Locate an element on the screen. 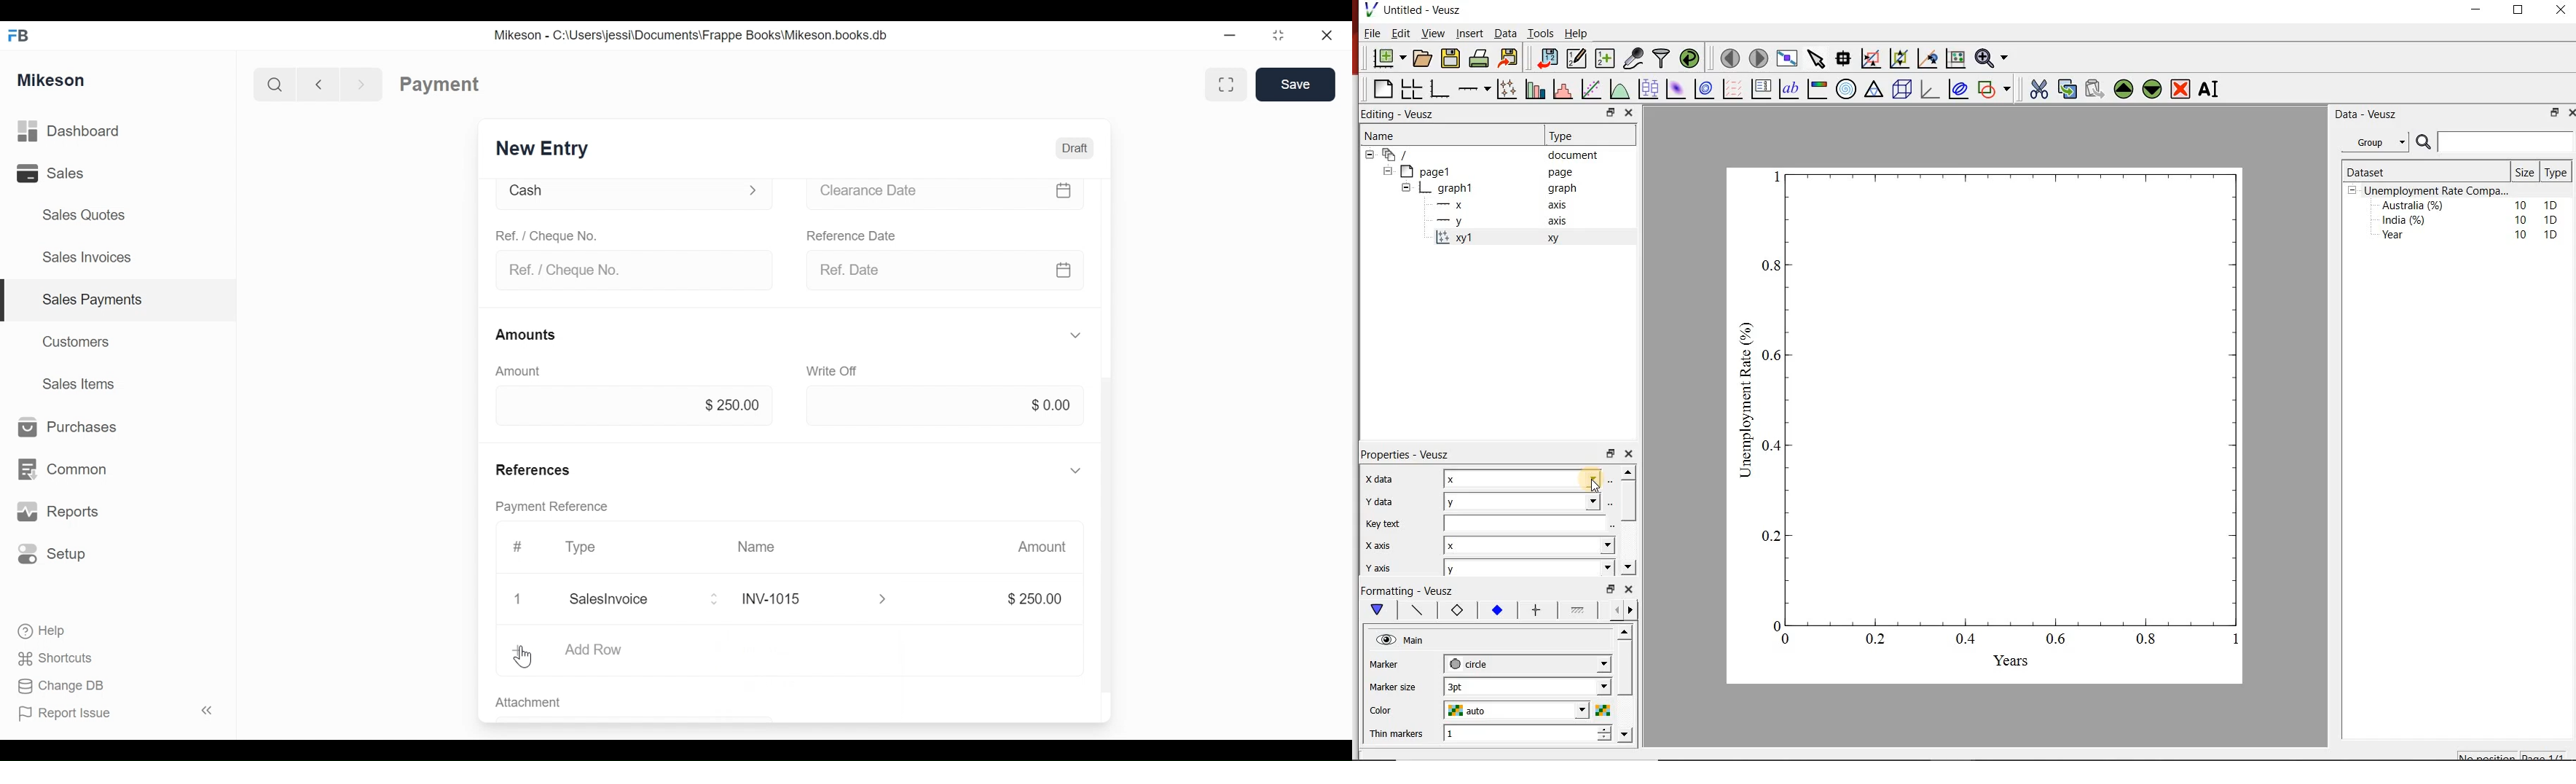  Save is located at coordinates (1298, 85).